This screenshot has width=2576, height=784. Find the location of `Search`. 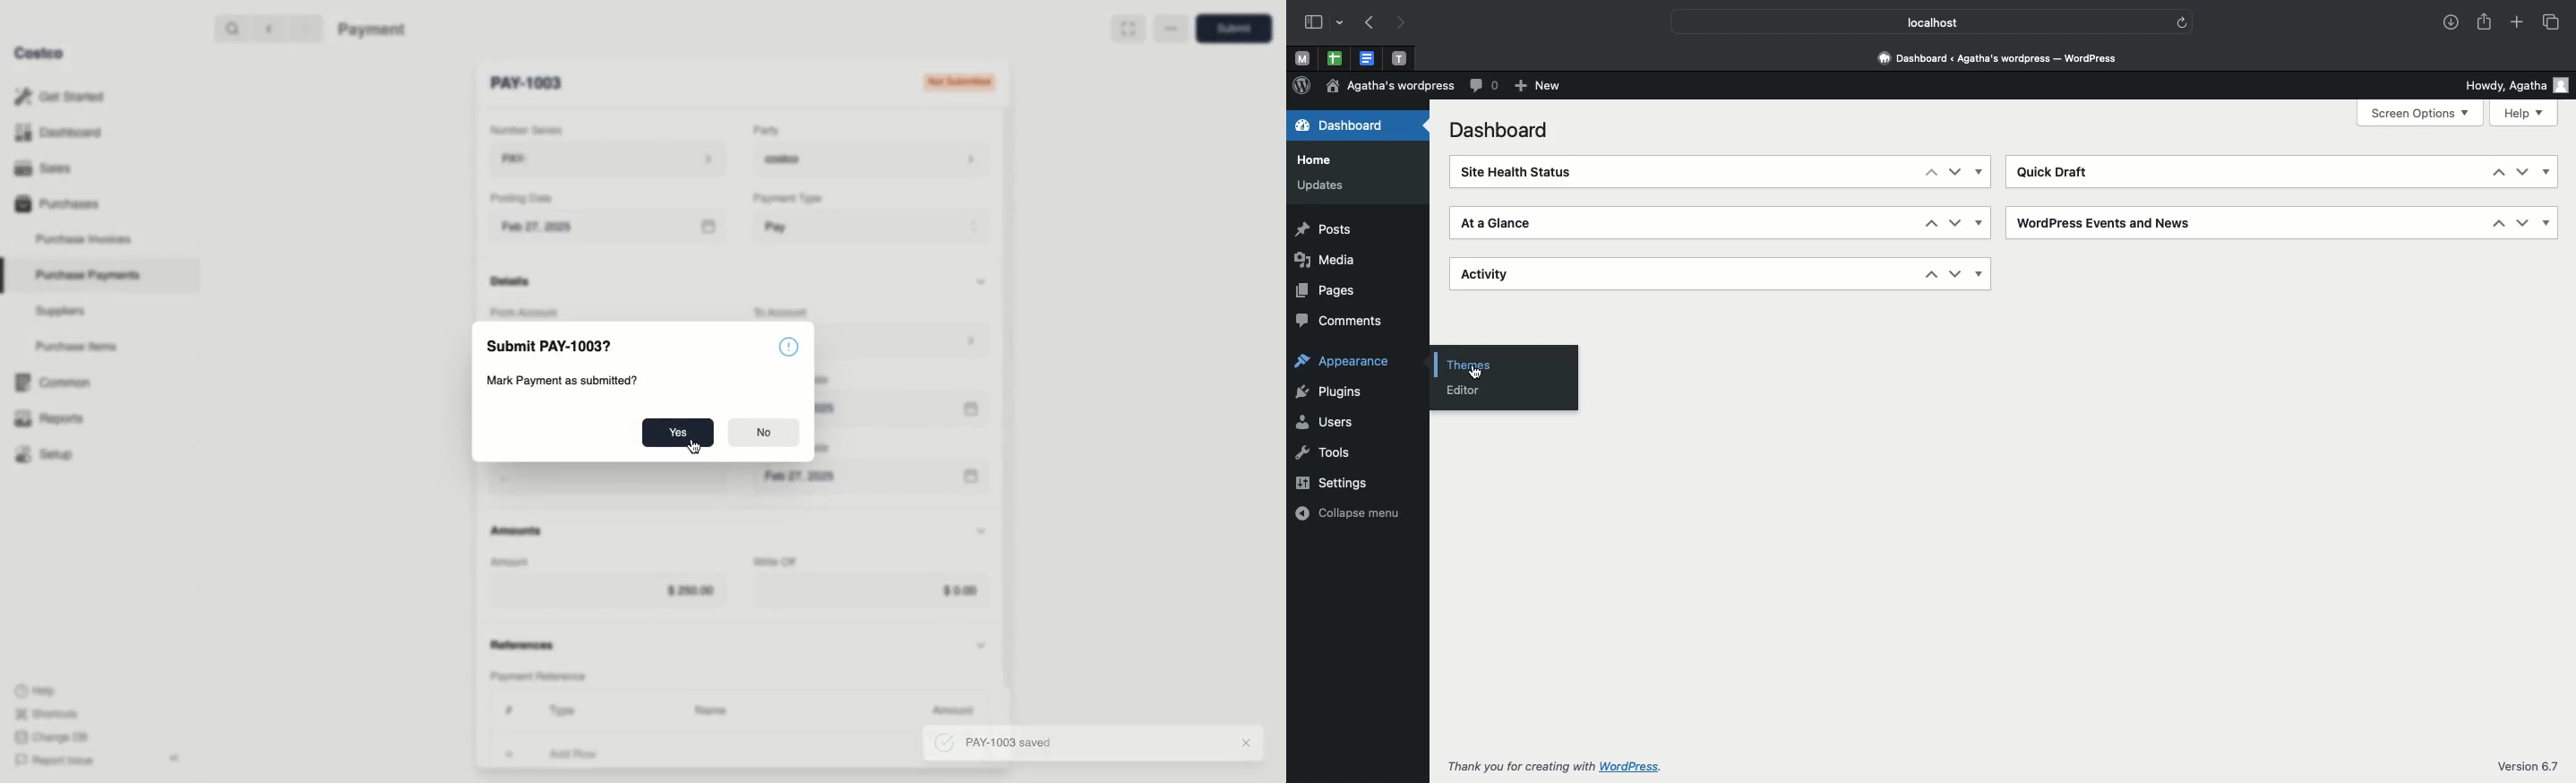

Search is located at coordinates (231, 27).